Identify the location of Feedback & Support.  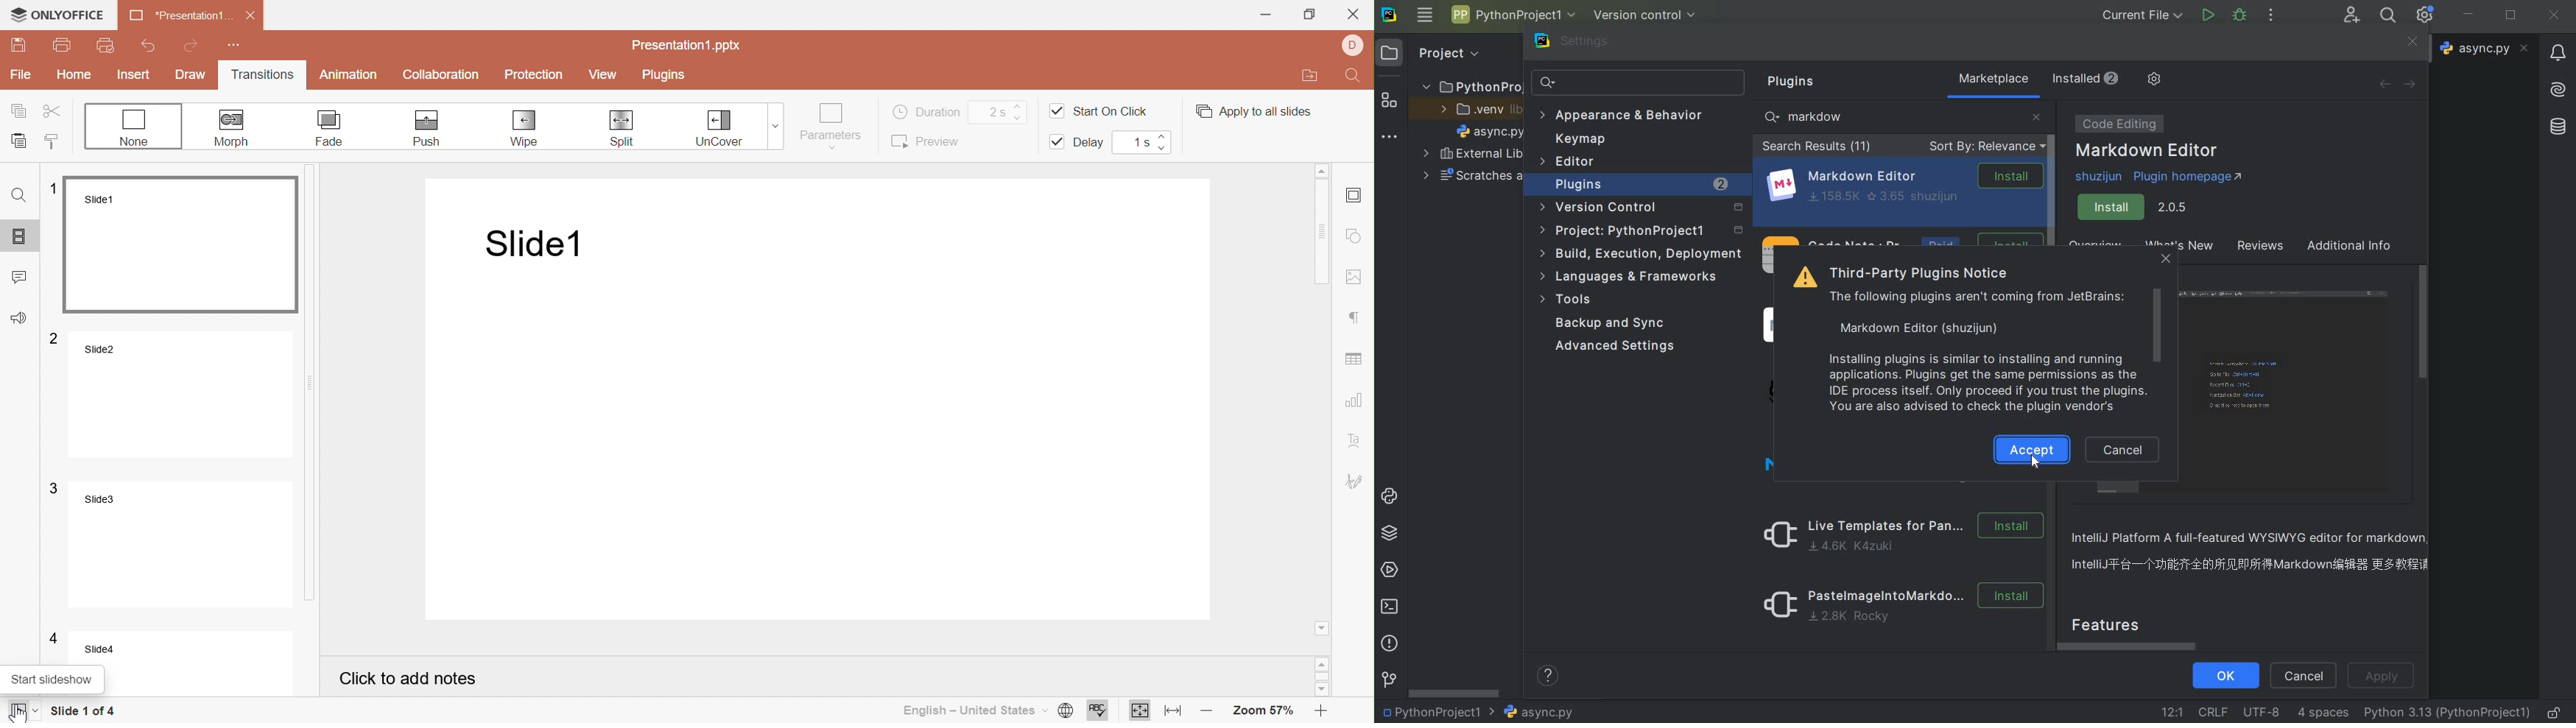
(22, 319).